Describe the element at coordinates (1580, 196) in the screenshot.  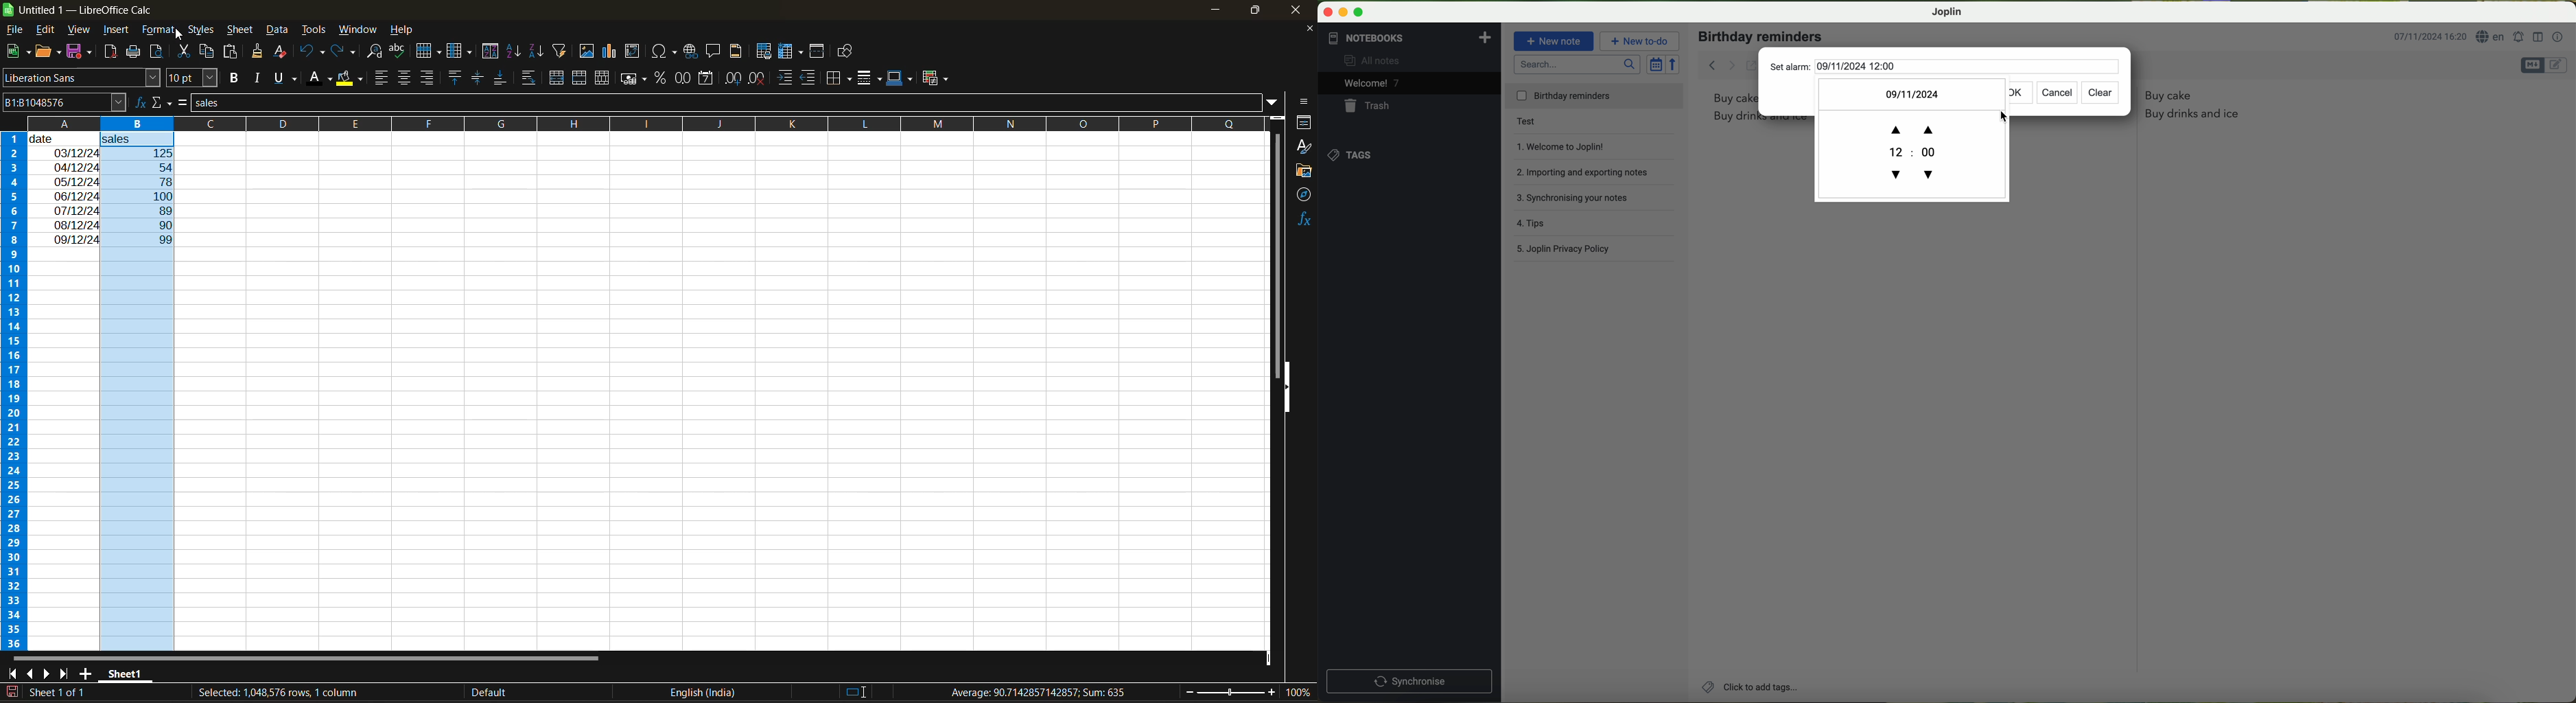
I see `synchronising your notes` at that location.